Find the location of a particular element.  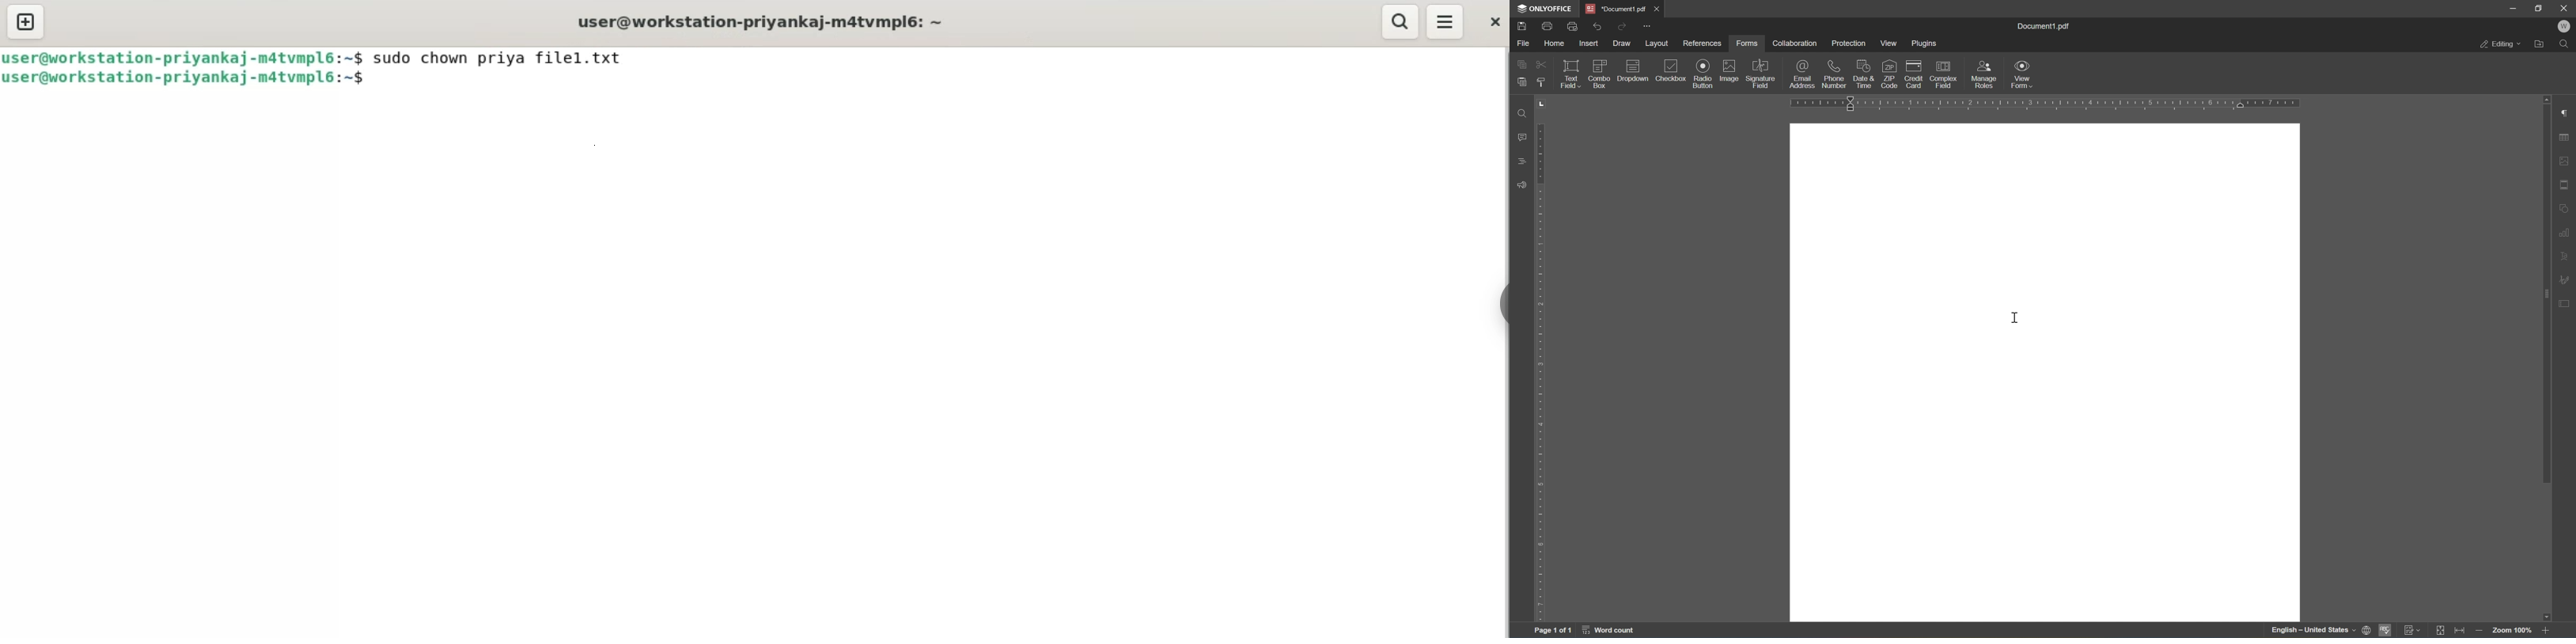

search is located at coordinates (1402, 22).